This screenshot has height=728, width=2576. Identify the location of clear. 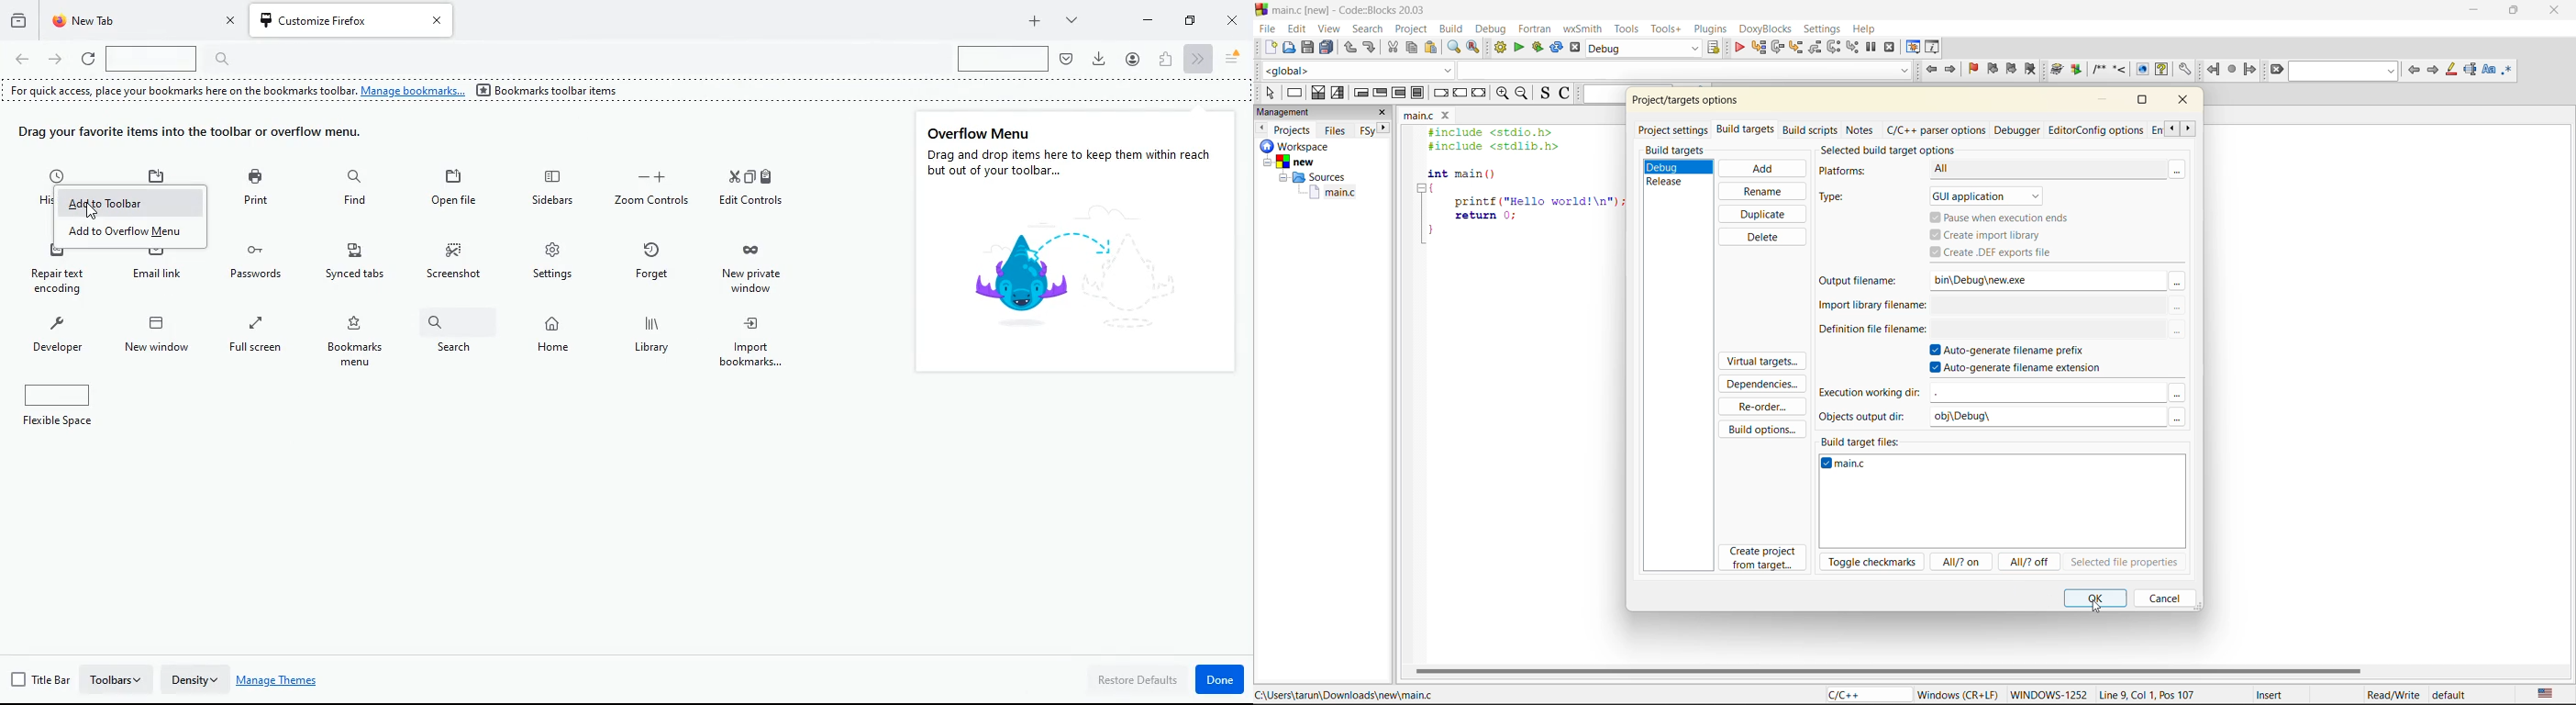
(2279, 71).